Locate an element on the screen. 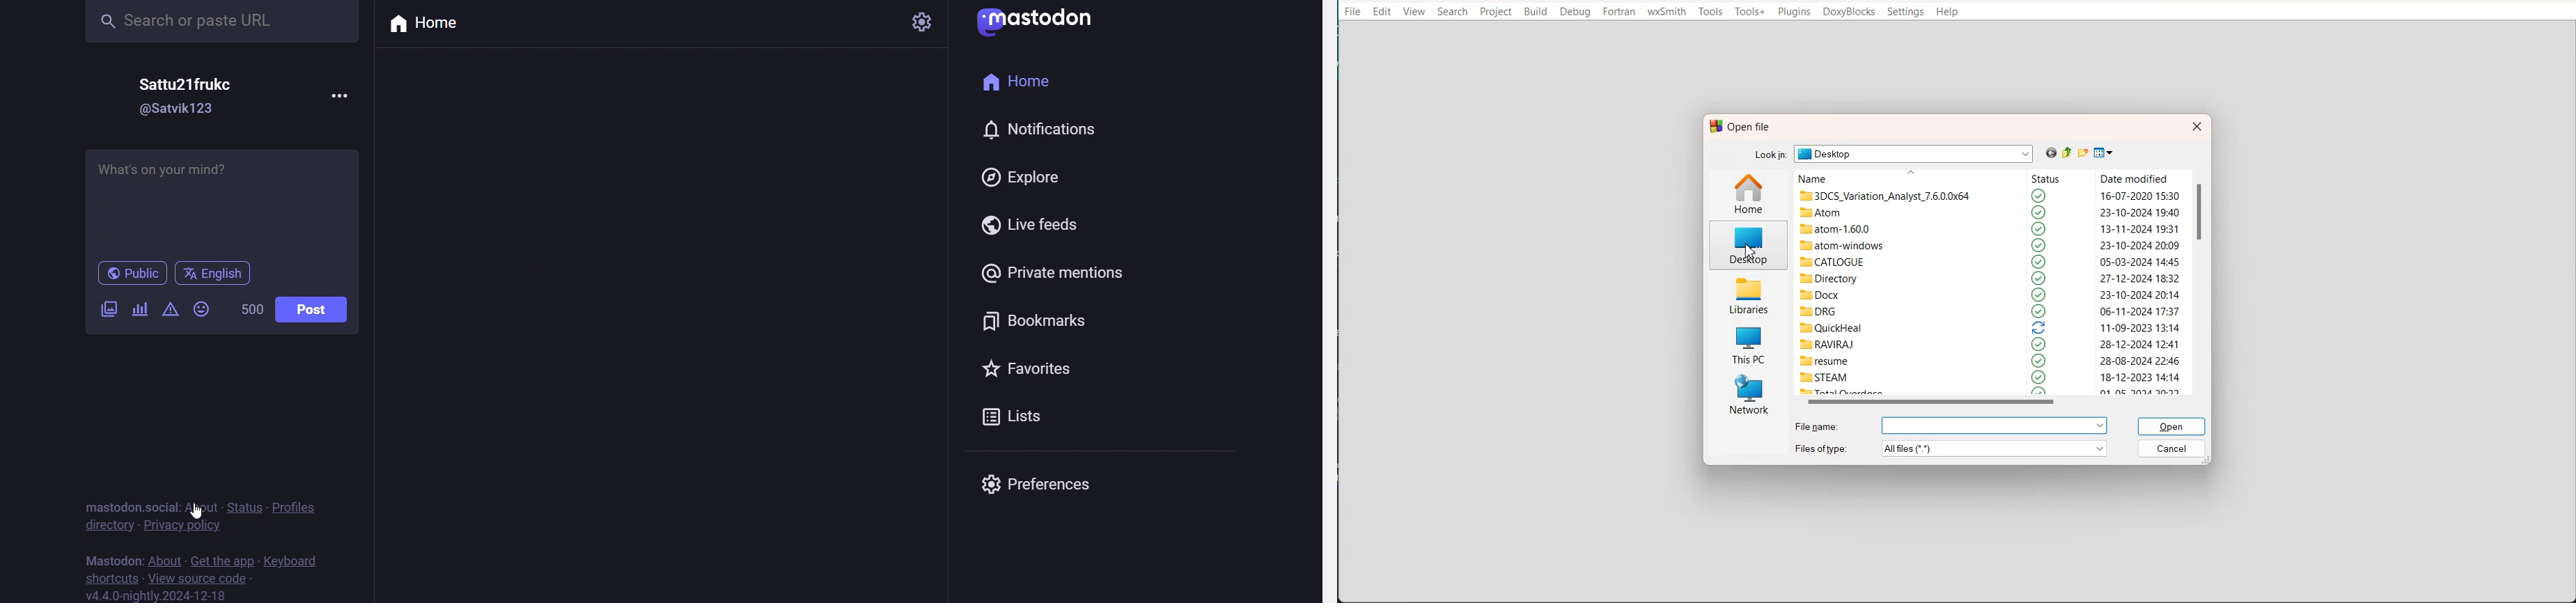 Image resolution: width=2576 pixels, height=616 pixels. setting is located at coordinates (923, 26).